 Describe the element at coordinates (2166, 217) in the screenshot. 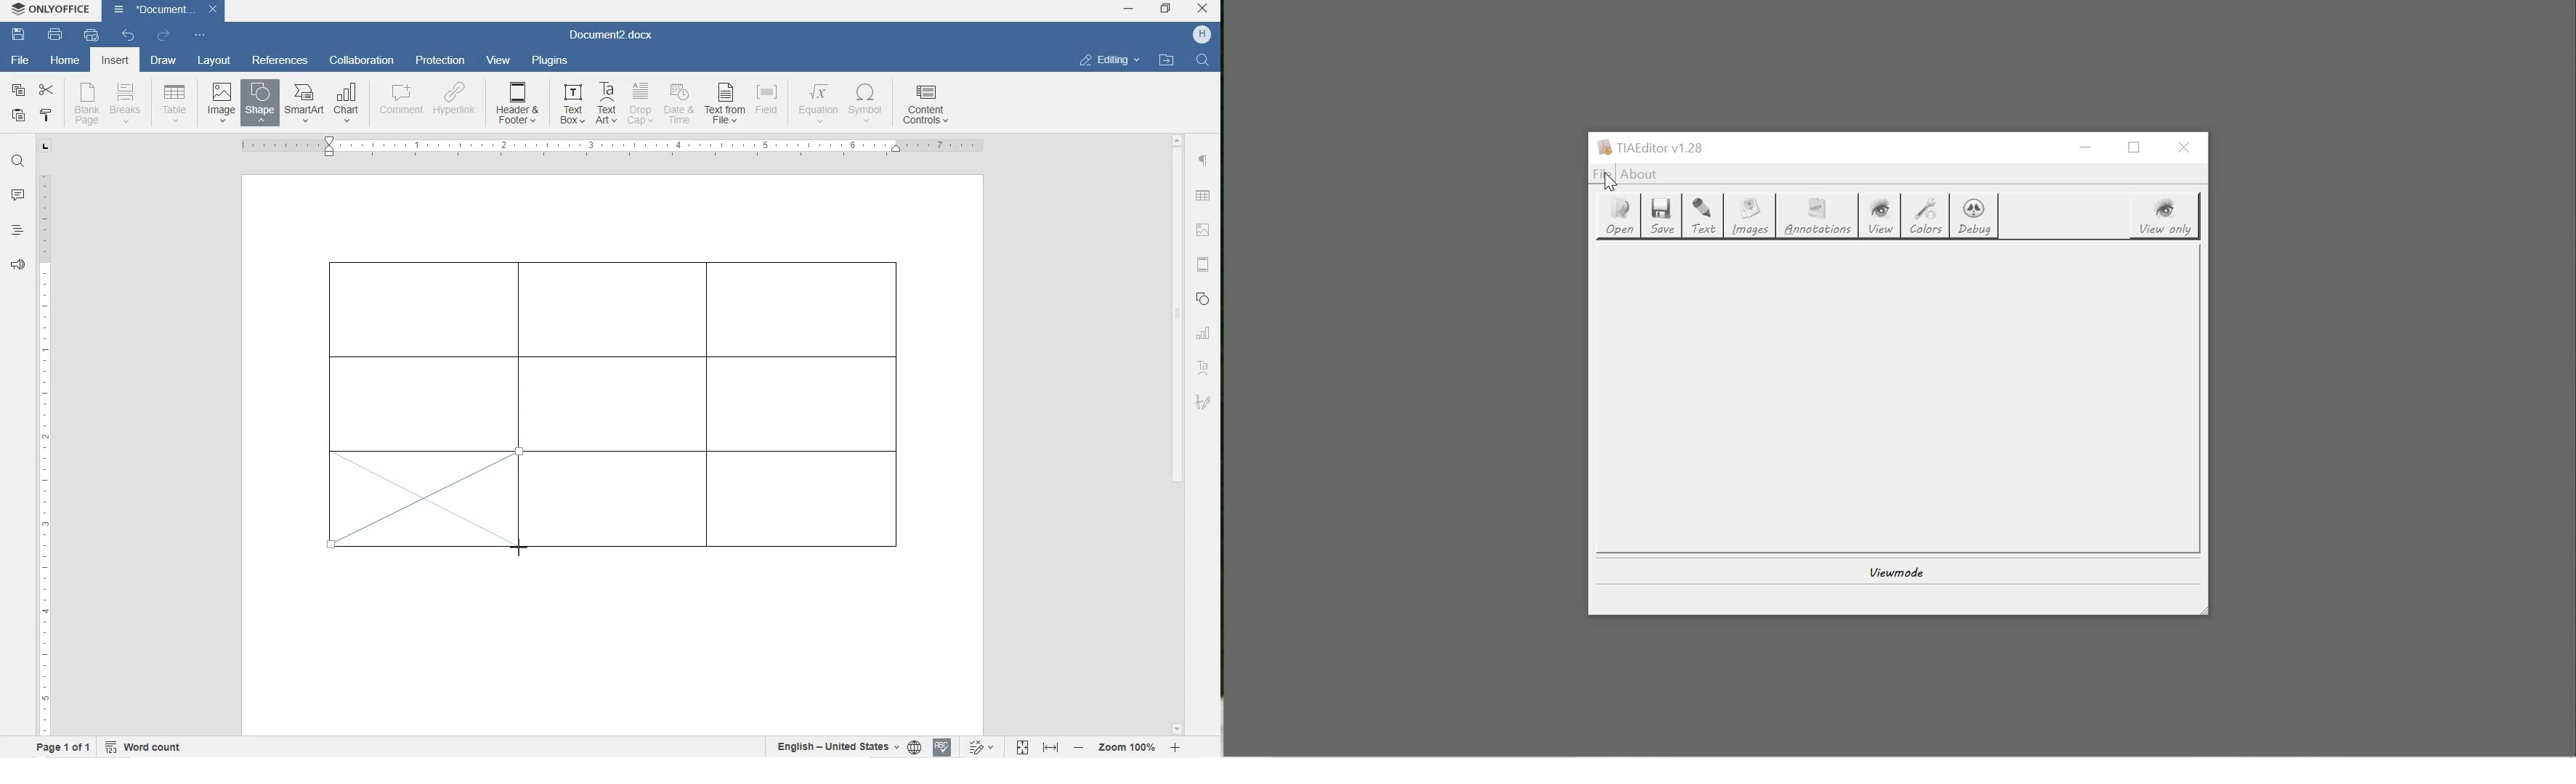

I see `view only` at that location.